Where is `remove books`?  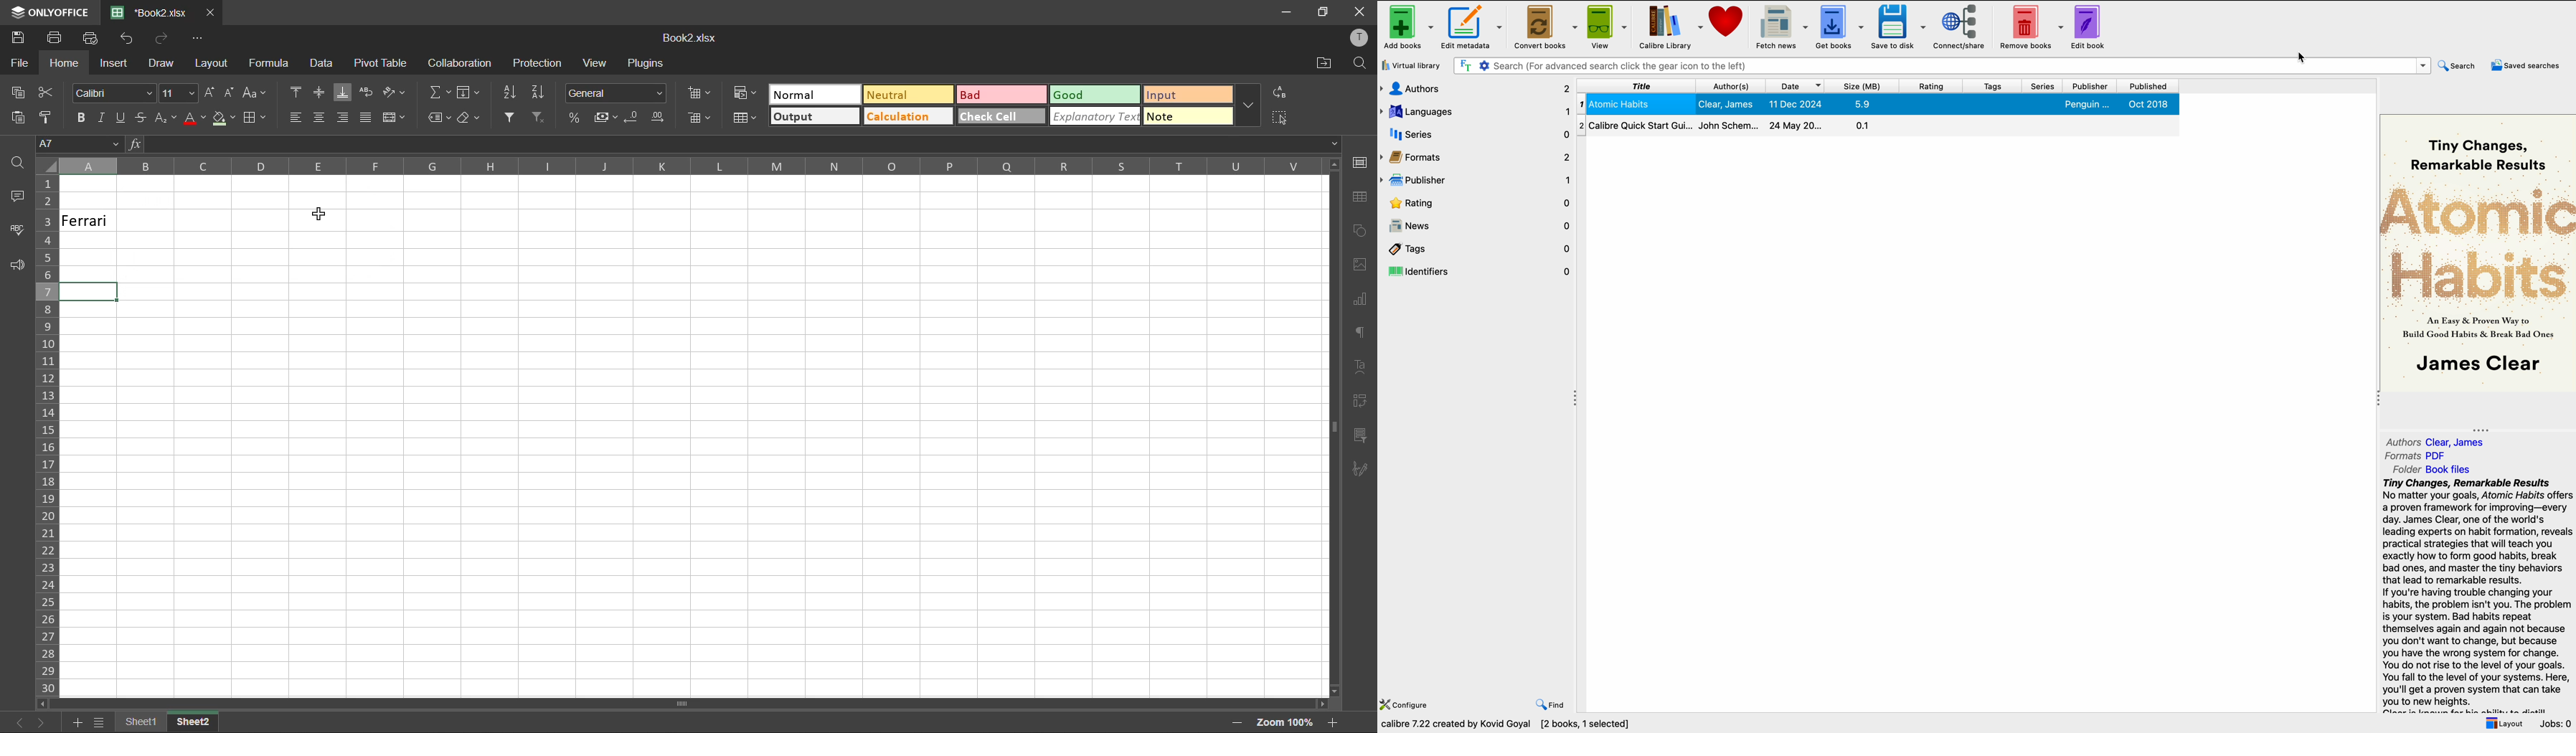 remove books is located at coordinates (2030, 28).